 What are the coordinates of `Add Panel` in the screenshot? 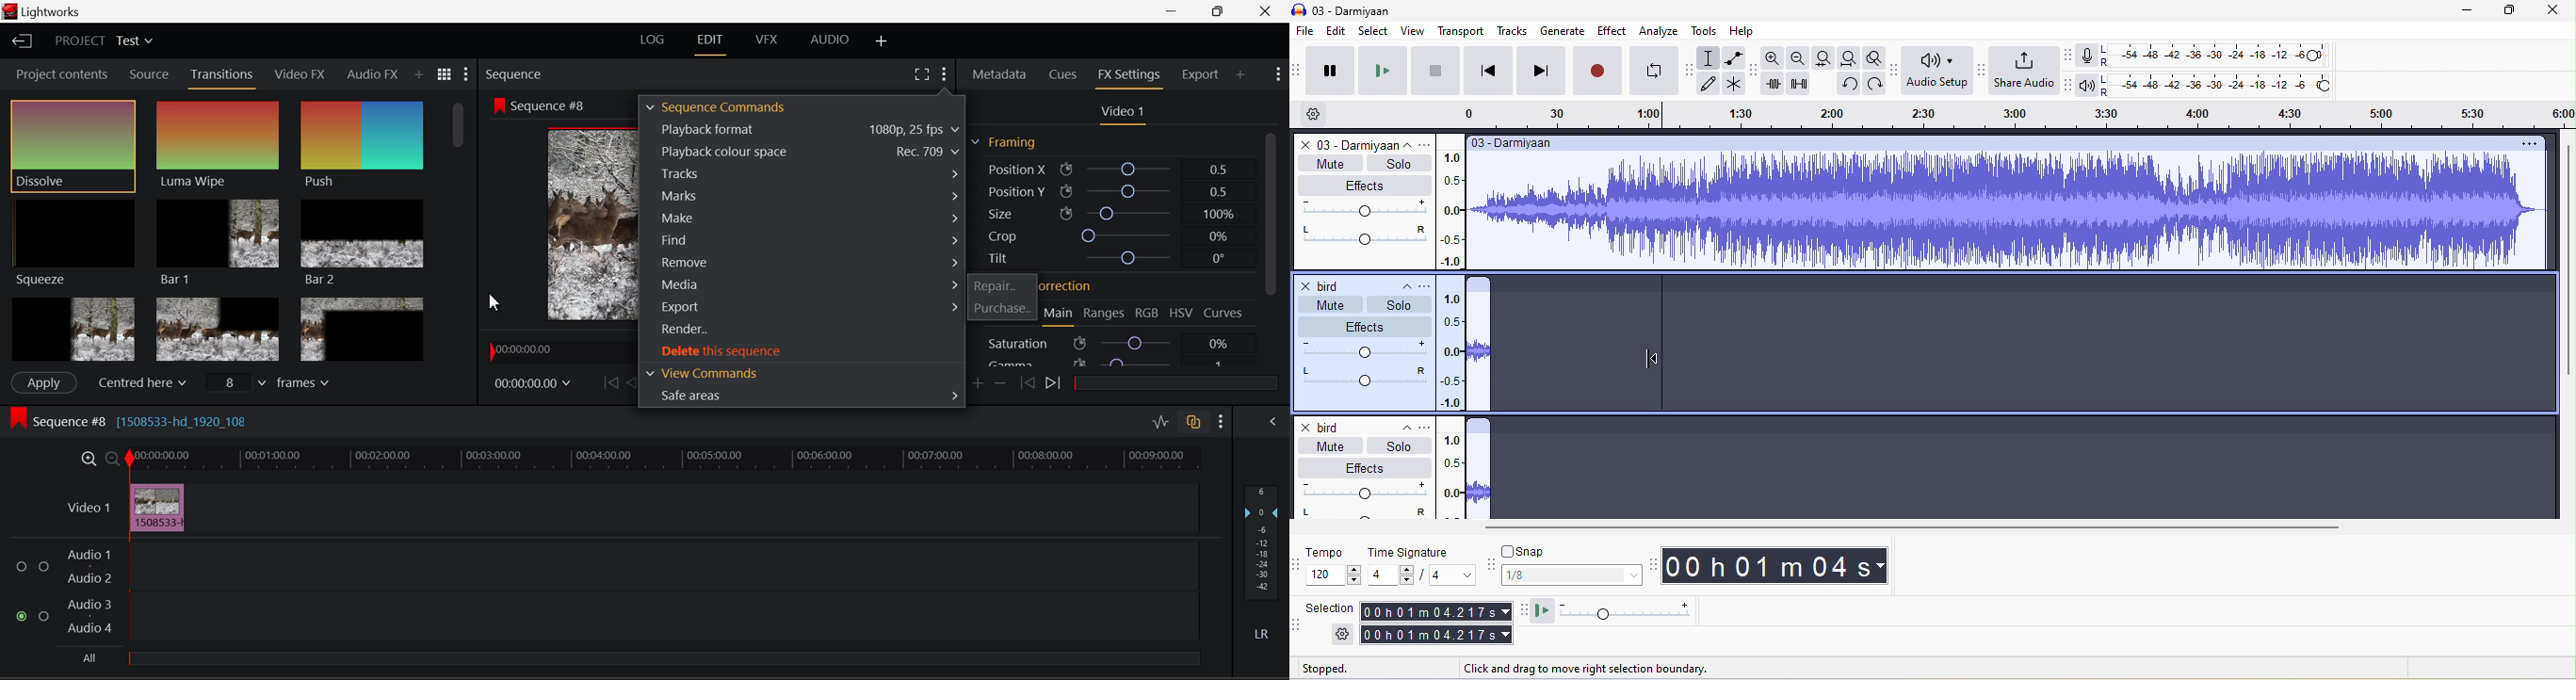 It's located at (1242, 75).